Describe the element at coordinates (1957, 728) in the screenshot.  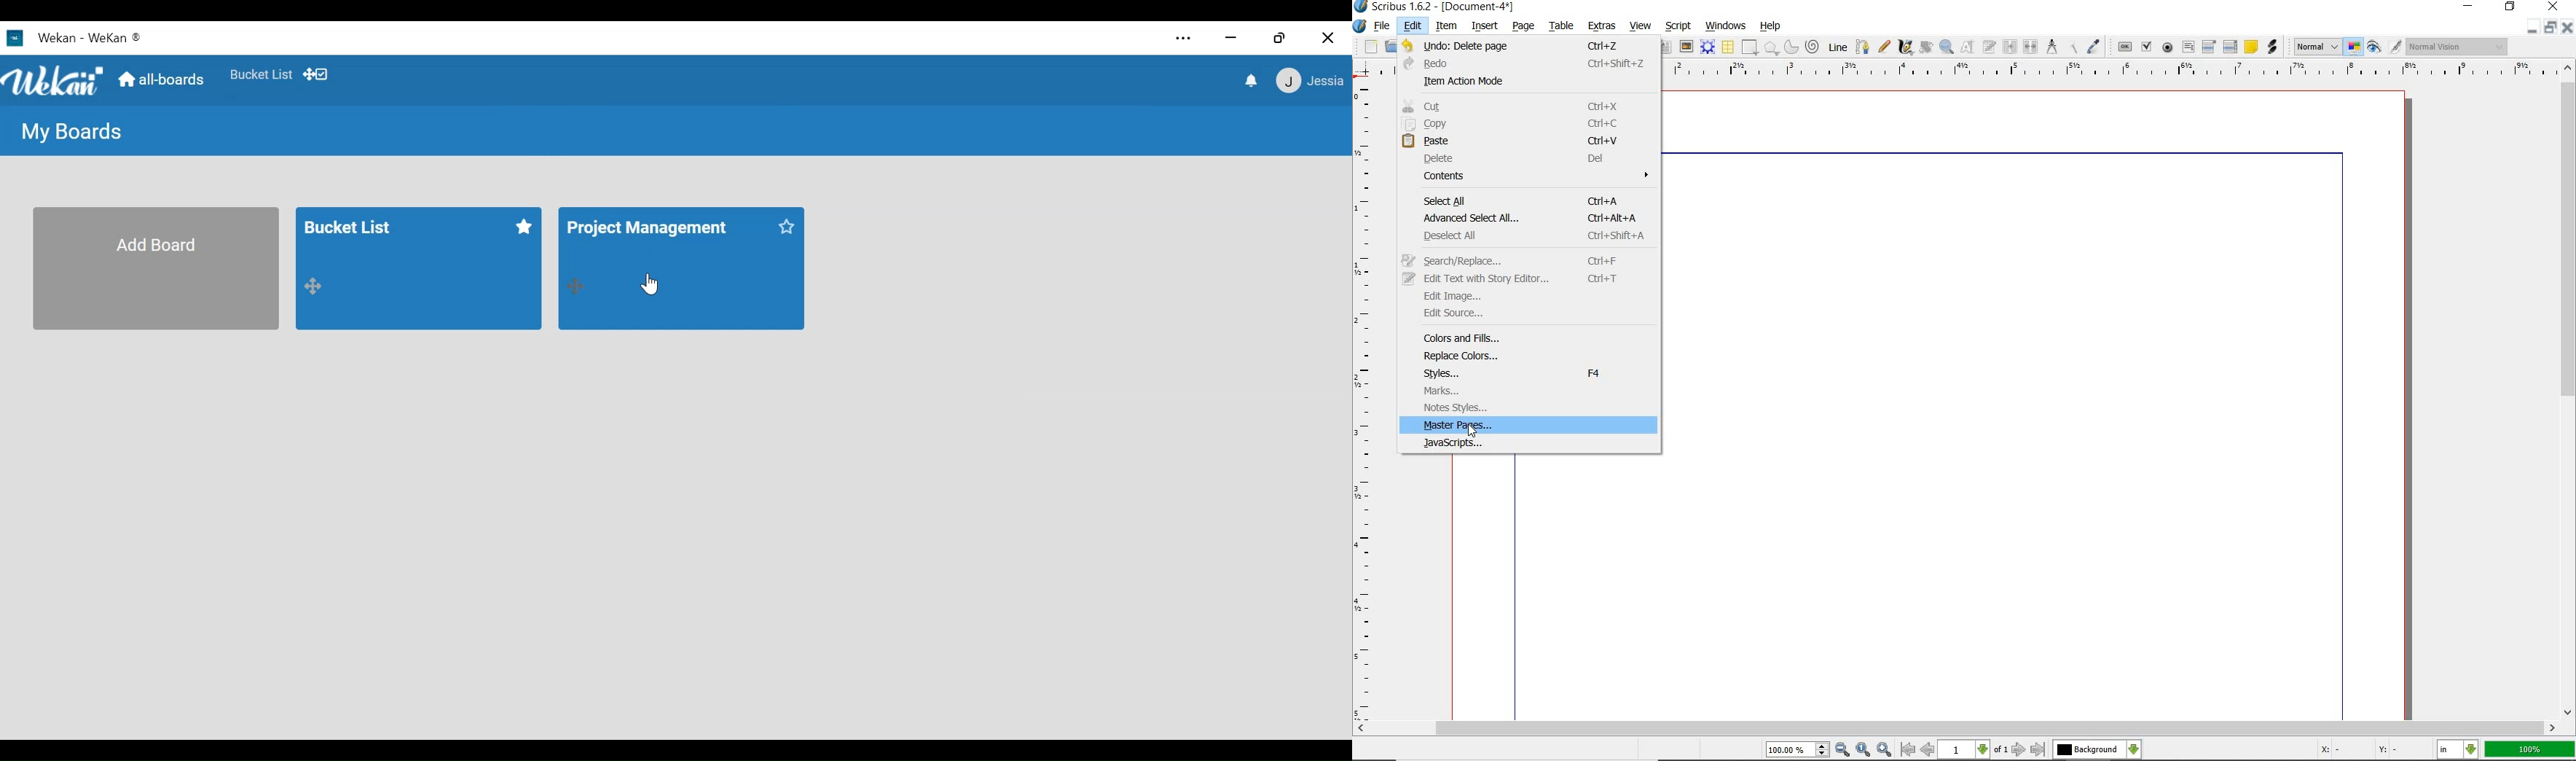
I see `scrollbar` at that location.